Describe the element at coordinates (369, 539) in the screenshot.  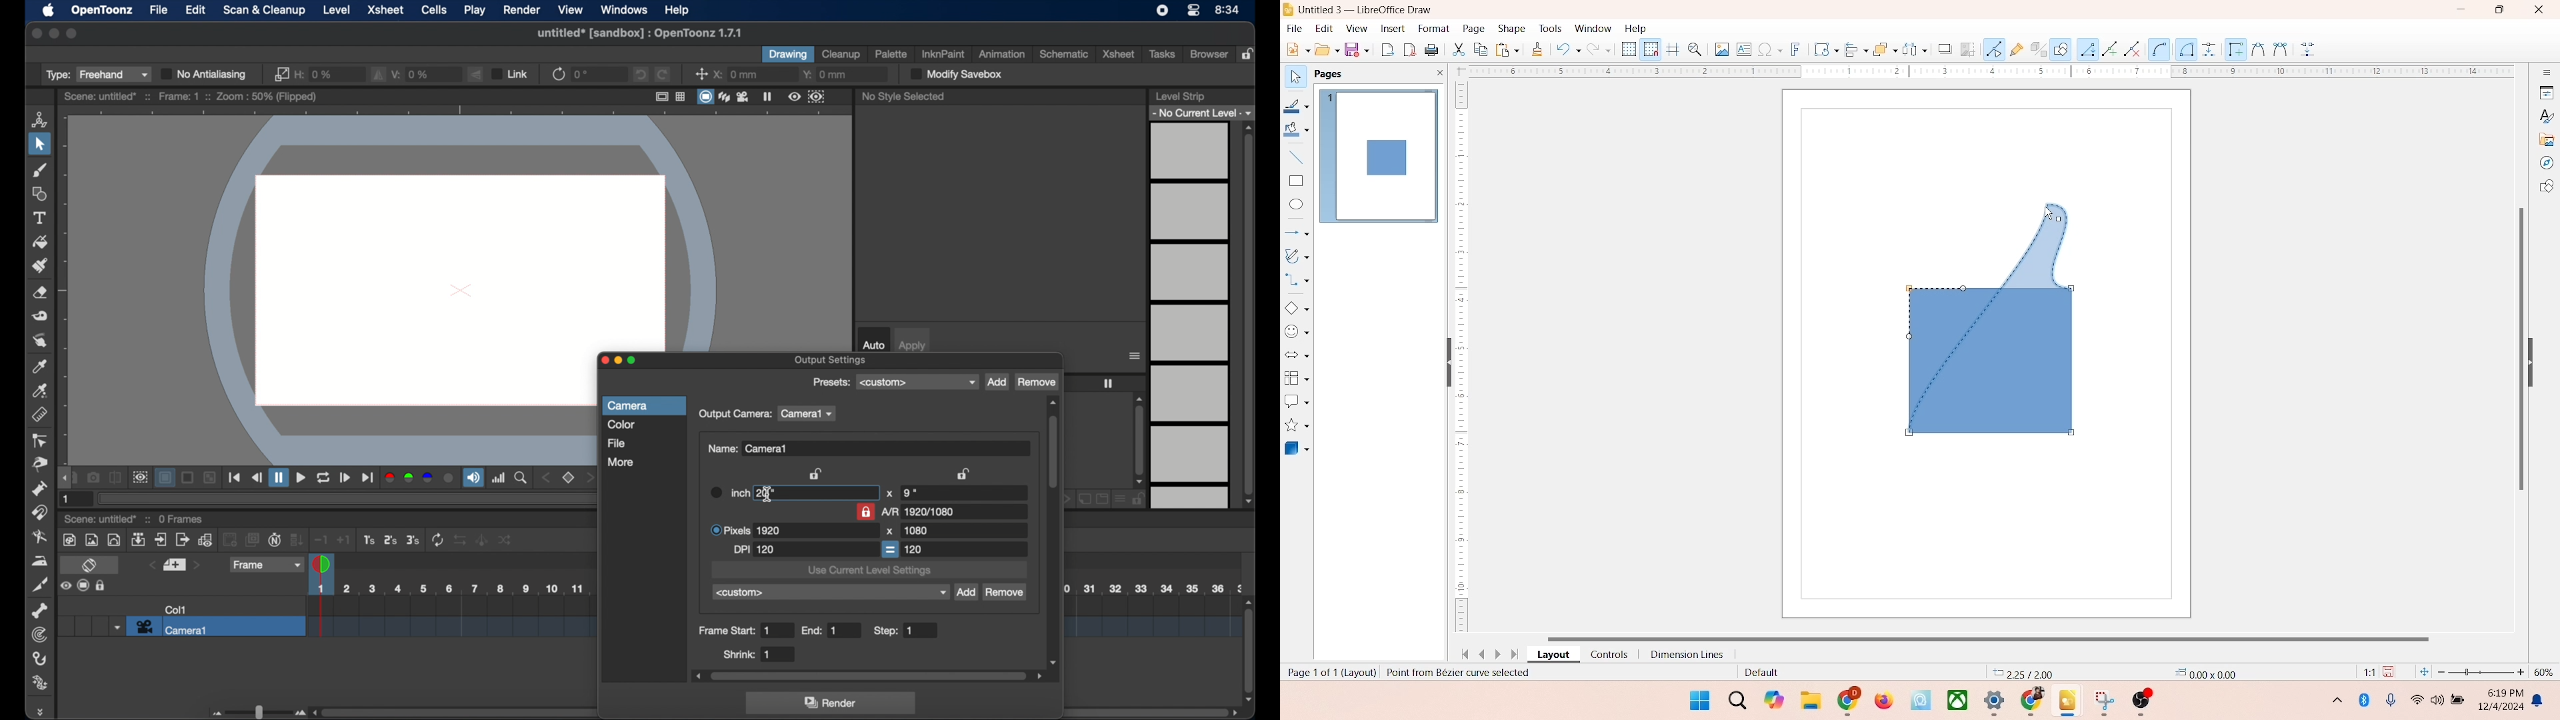
I see `` at that location.